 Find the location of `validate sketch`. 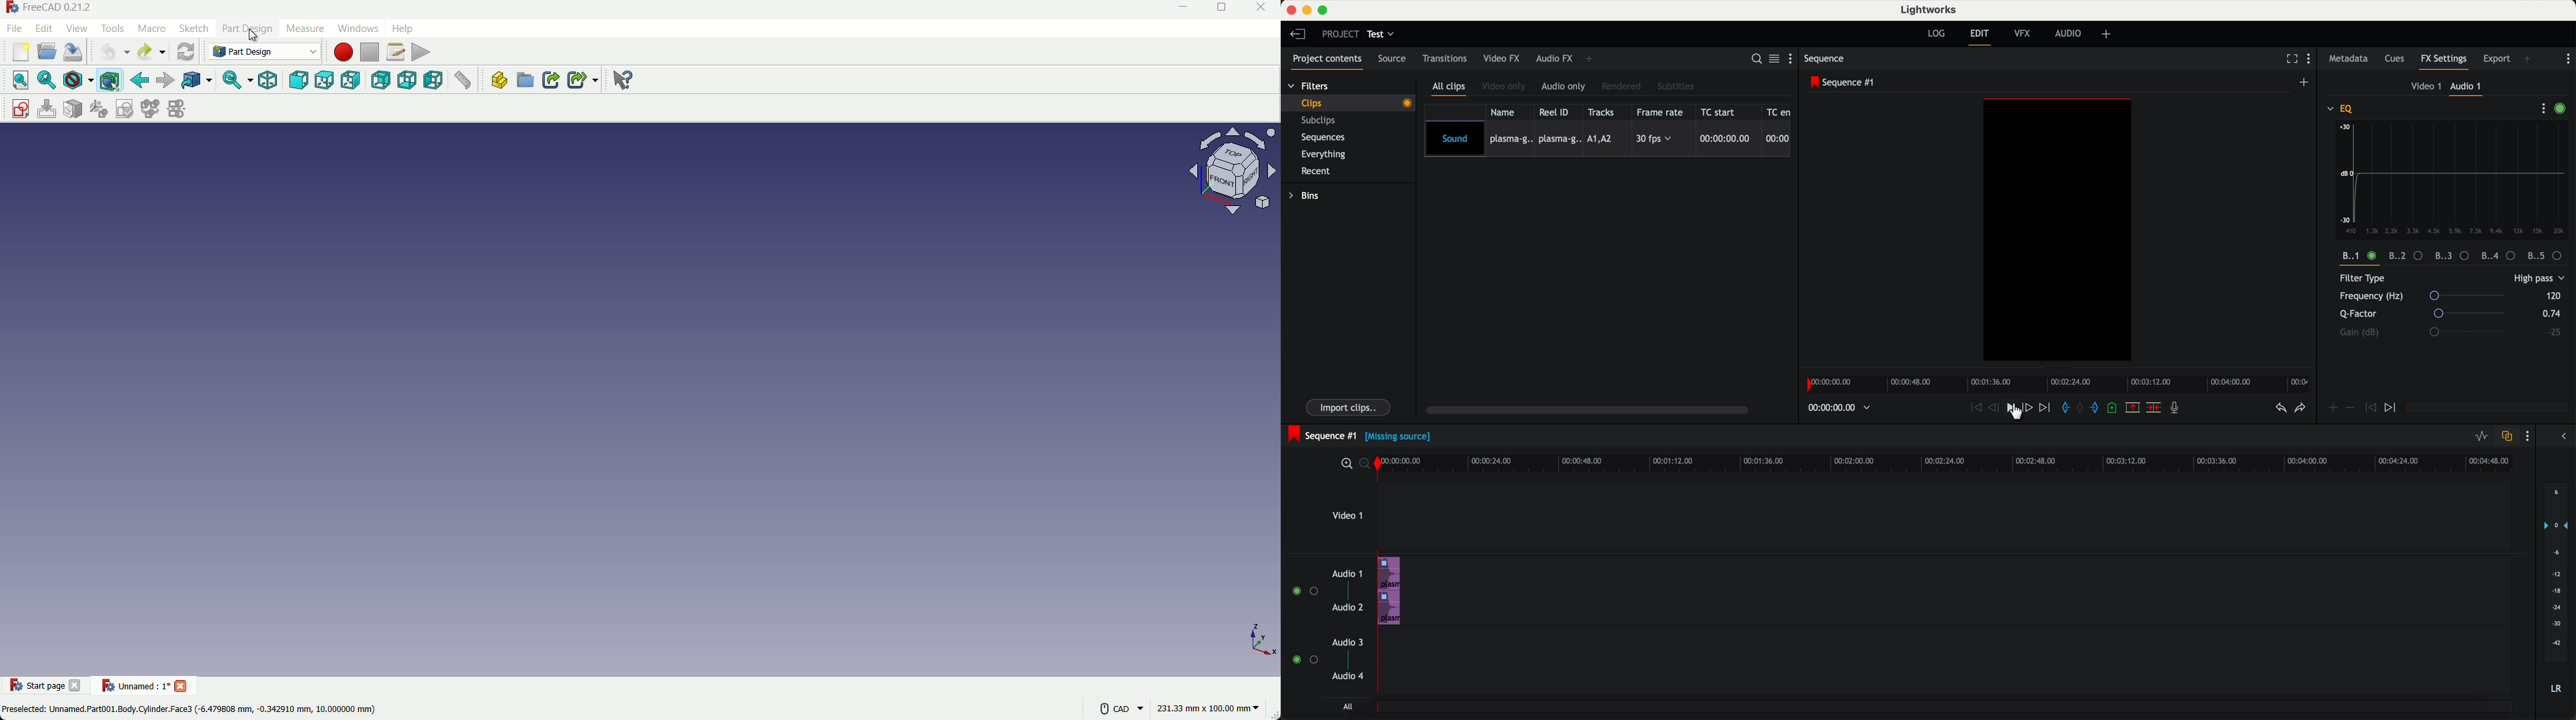

validate sketch is located at coordinates (125, 109).